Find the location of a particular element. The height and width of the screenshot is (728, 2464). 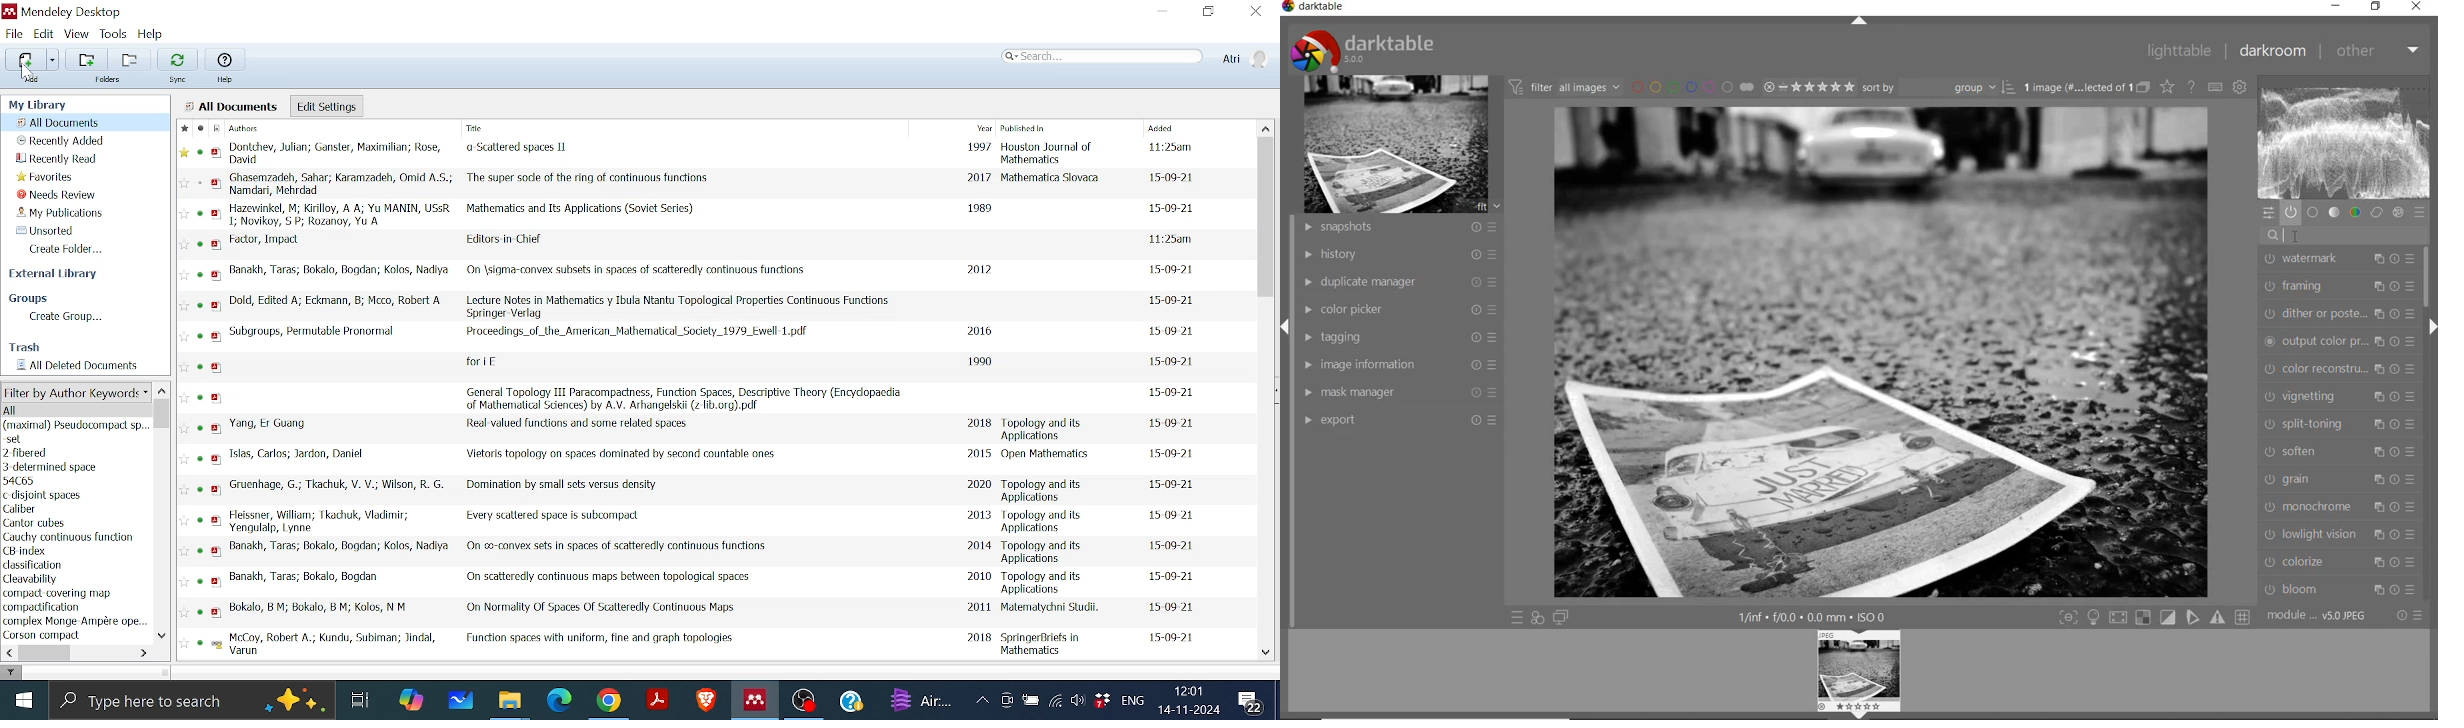

Author Keywords list is located at coordinates (76, 427).